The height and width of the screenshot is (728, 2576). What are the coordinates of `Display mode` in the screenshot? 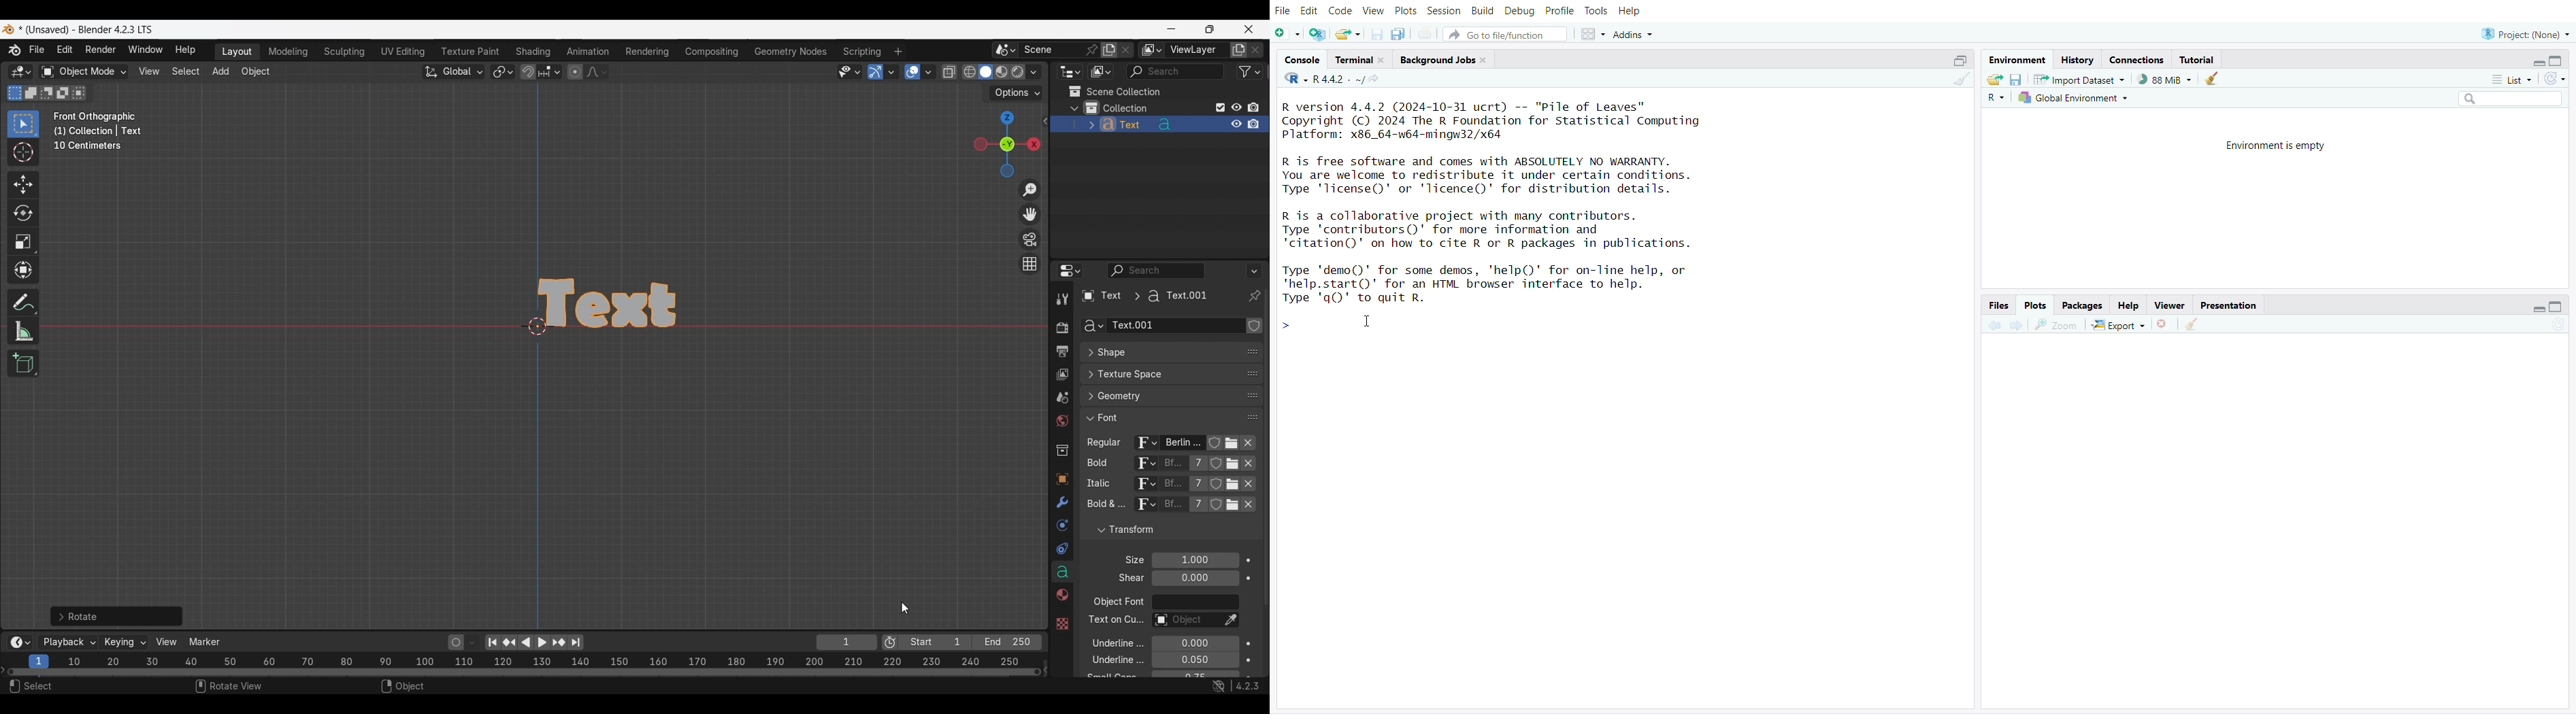 It's located at (1101, 72).